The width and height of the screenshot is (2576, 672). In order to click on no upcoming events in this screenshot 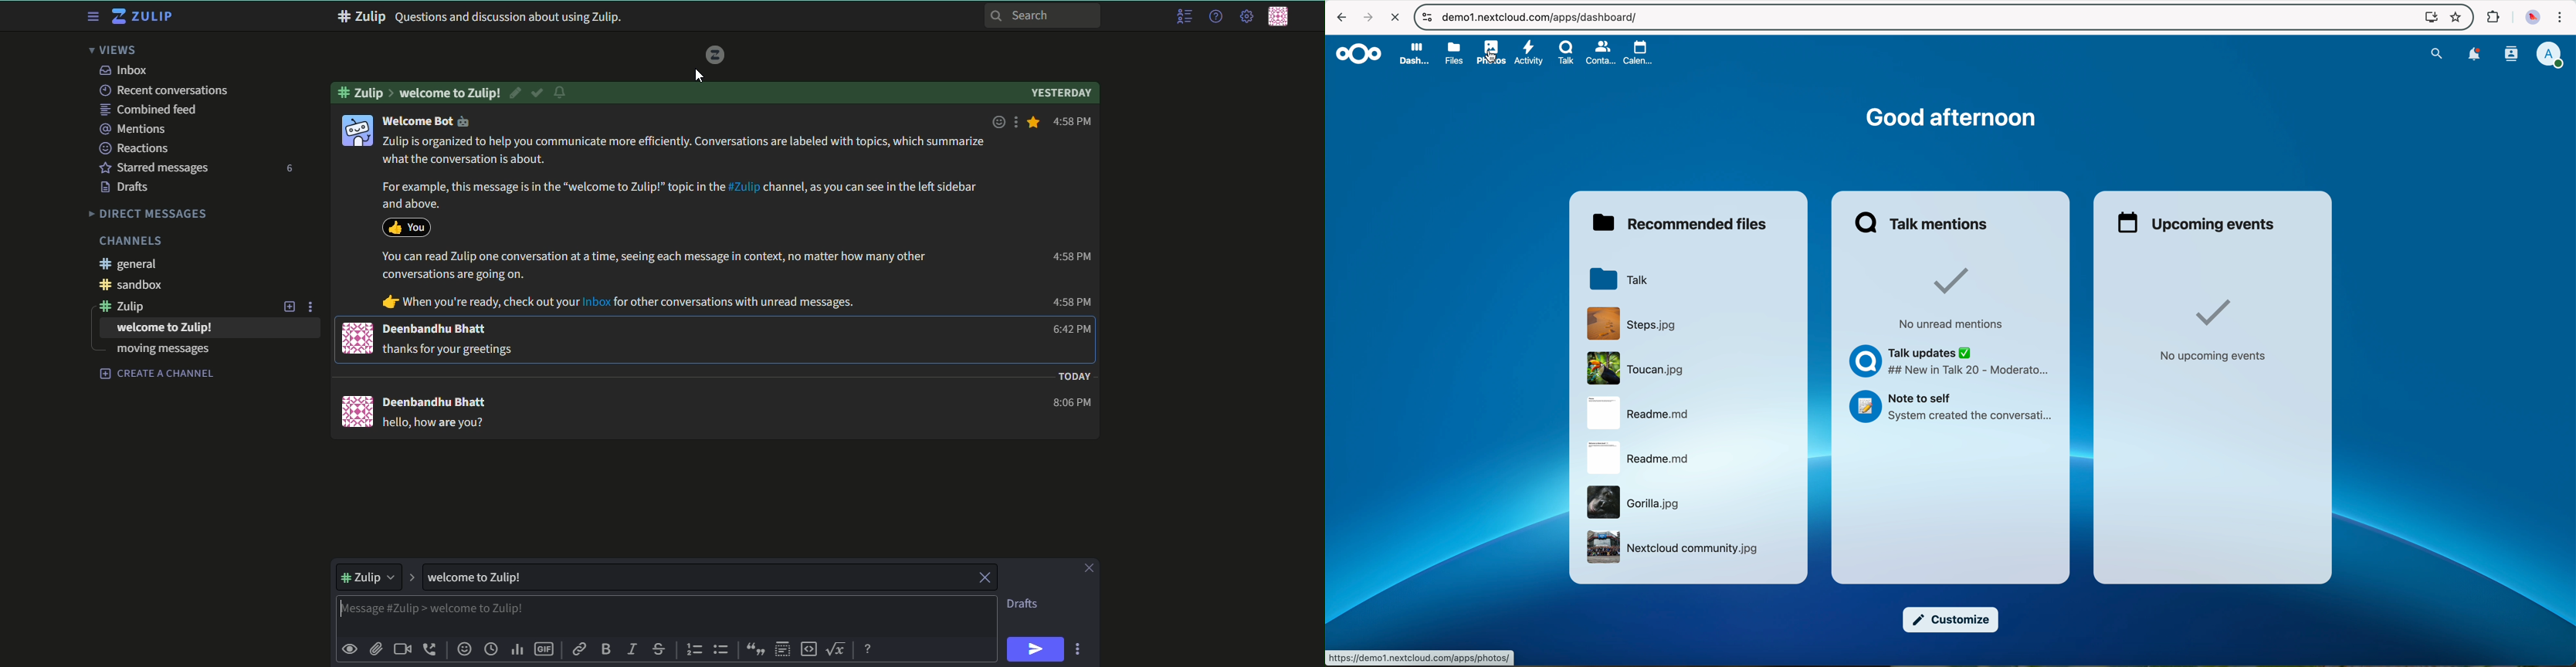, I will do `click(2214, 332)`.